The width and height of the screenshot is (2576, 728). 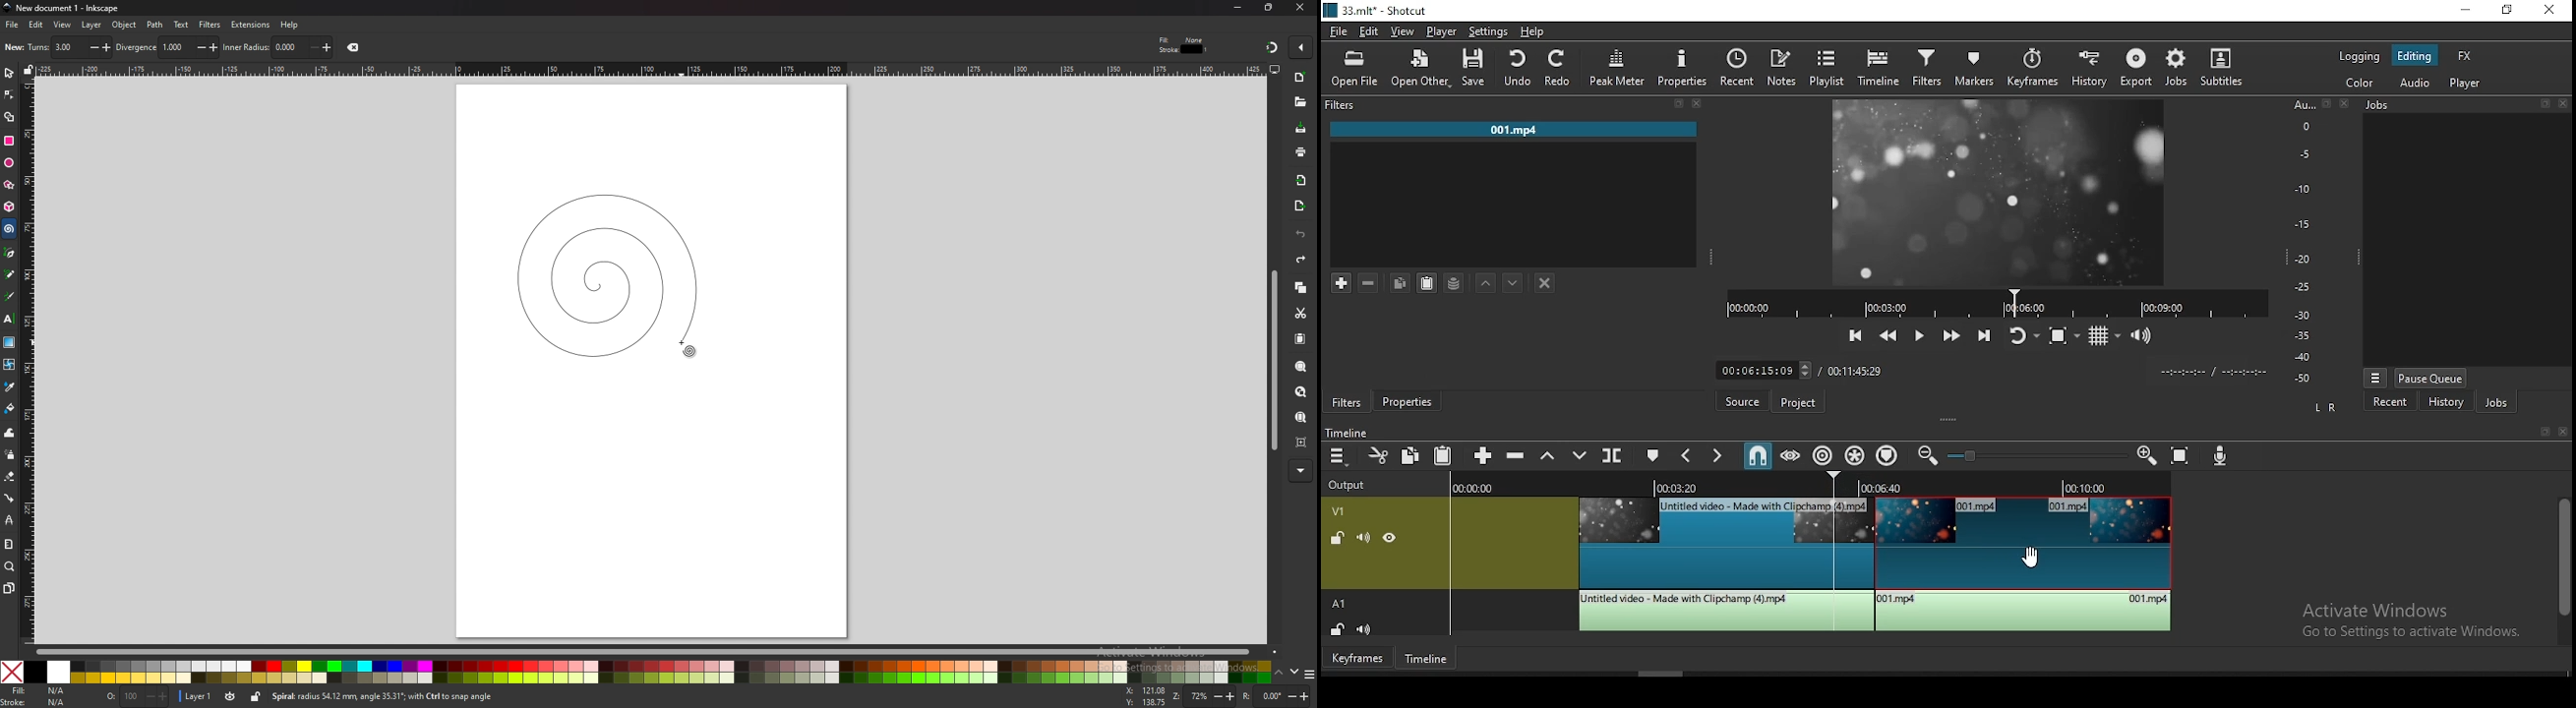 What do you see at coordinates (2321, 407) in the screenshot?
I see `L R` at bounding box center [2321, 407].